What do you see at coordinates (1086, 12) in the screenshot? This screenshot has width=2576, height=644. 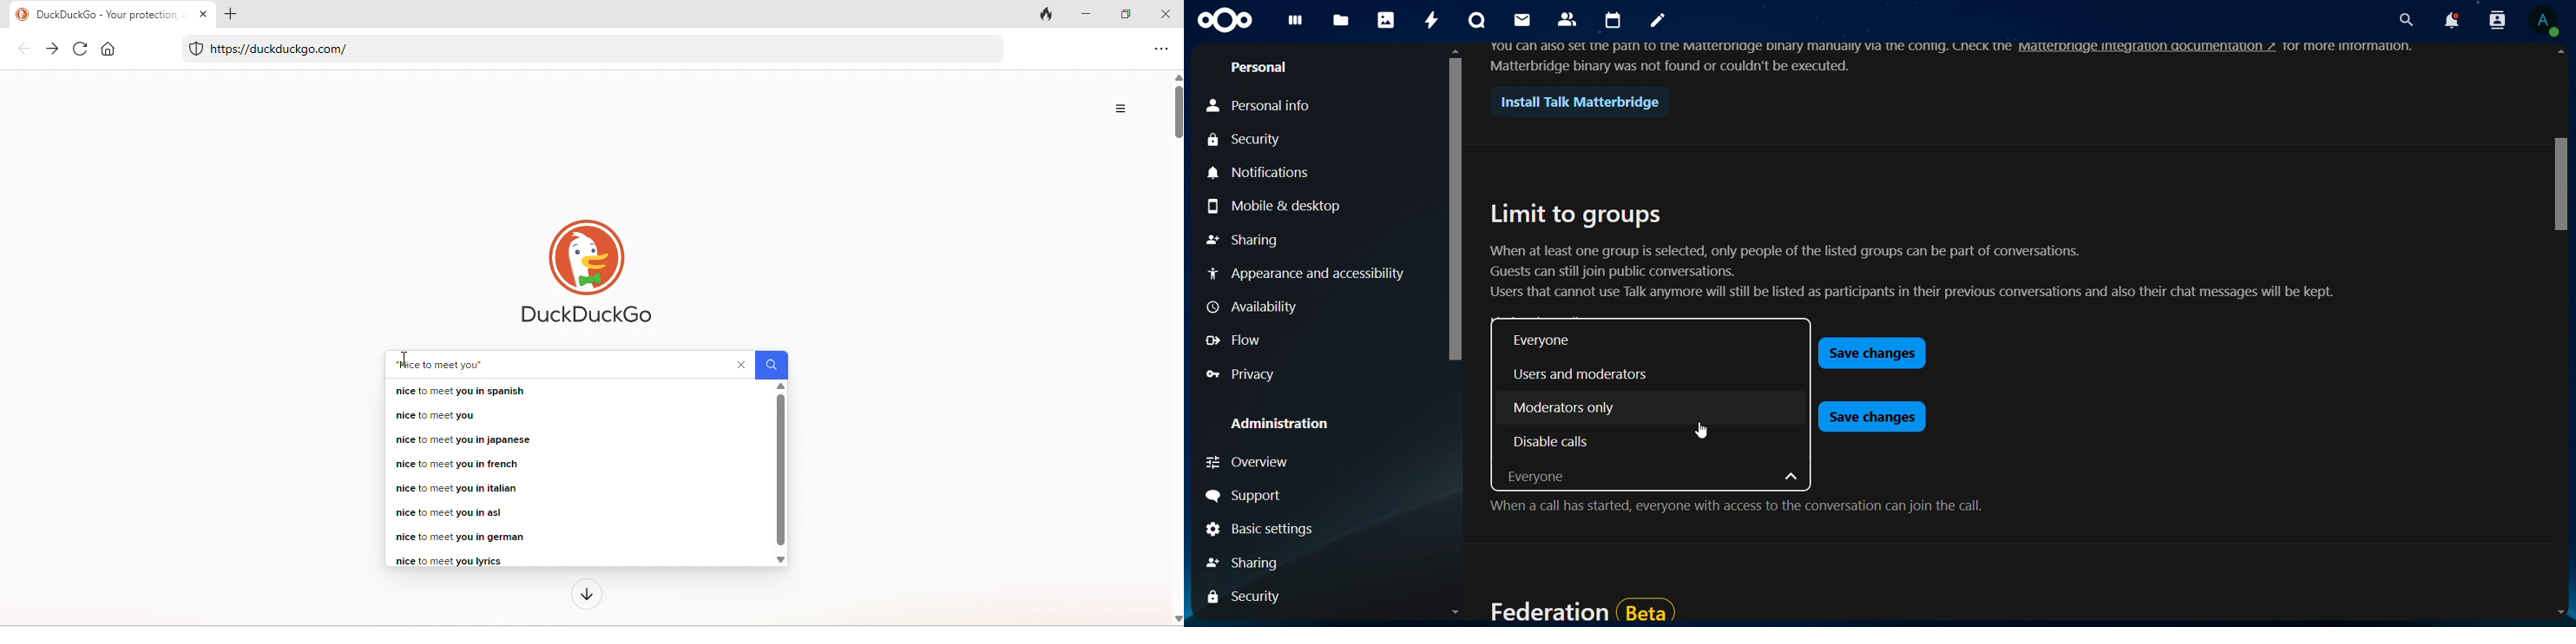 I see `minimize` at bounding box center [1086, 12].